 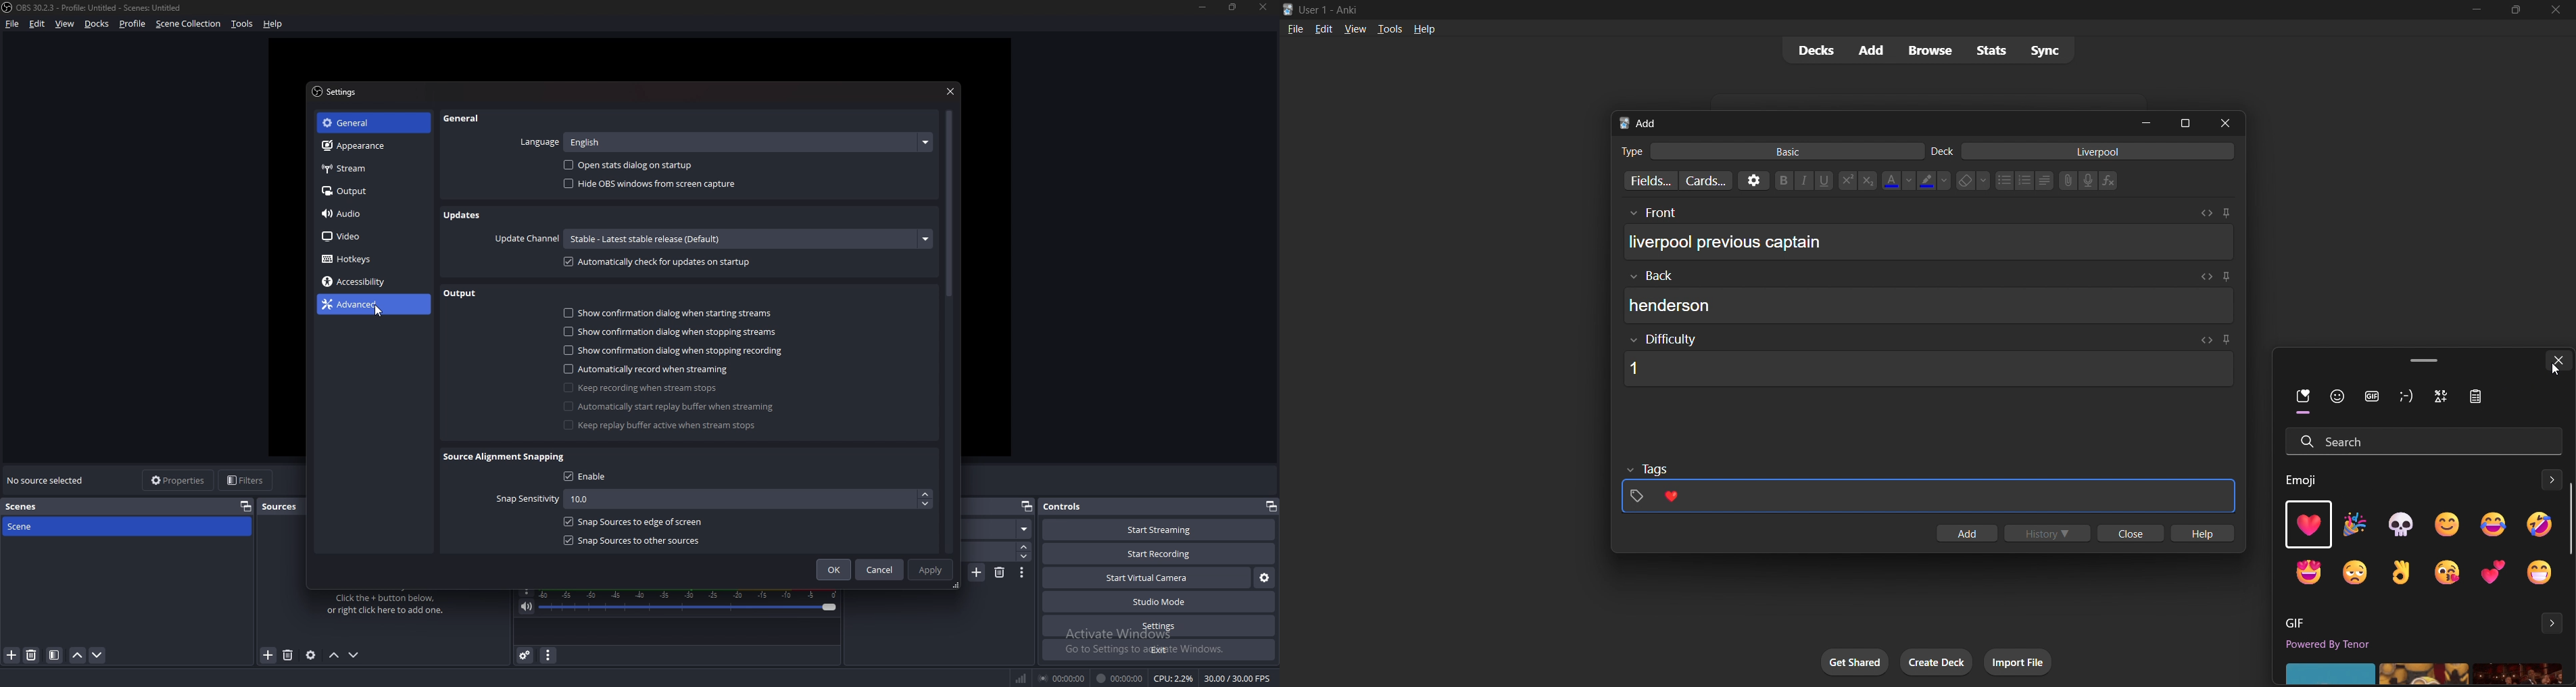 What do you see at coordinates (1148, 578) in the screenshot?
I see `start virtual camera` at bounding box center [1148, 578].